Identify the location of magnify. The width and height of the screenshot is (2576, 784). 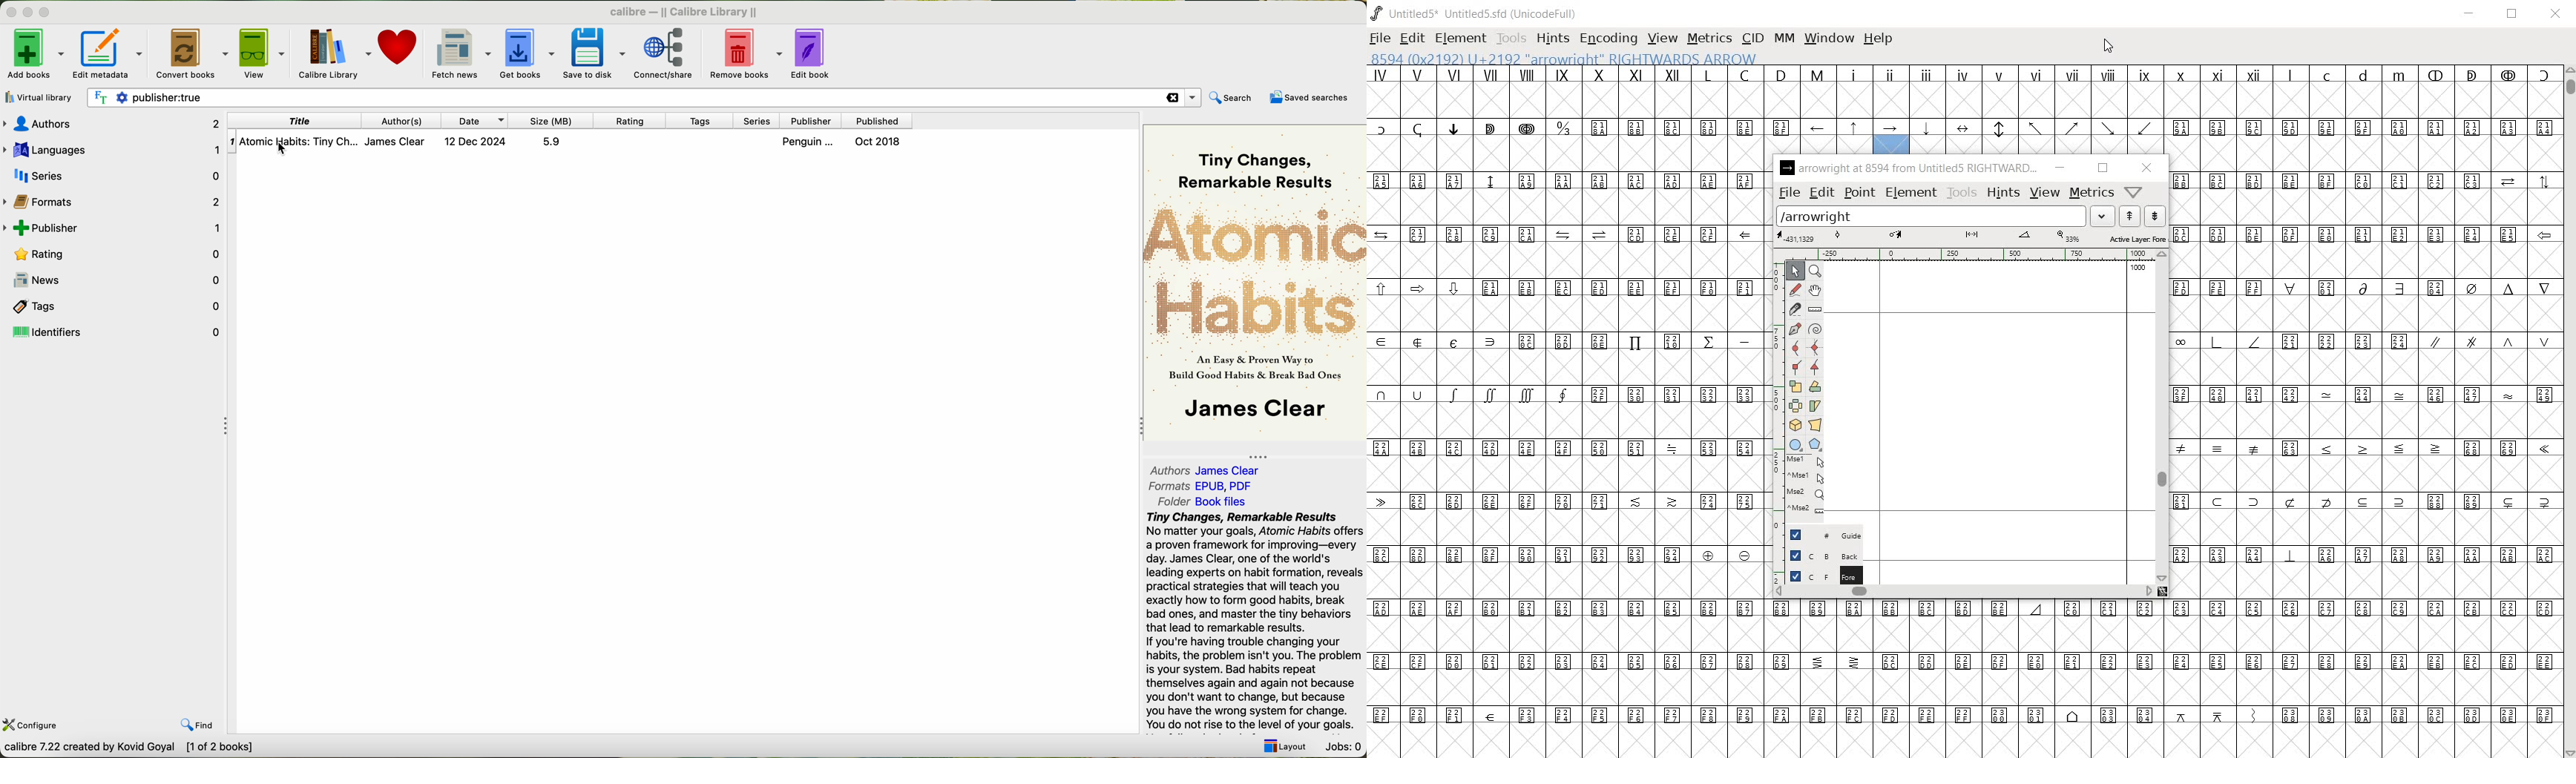
(1818, 271).